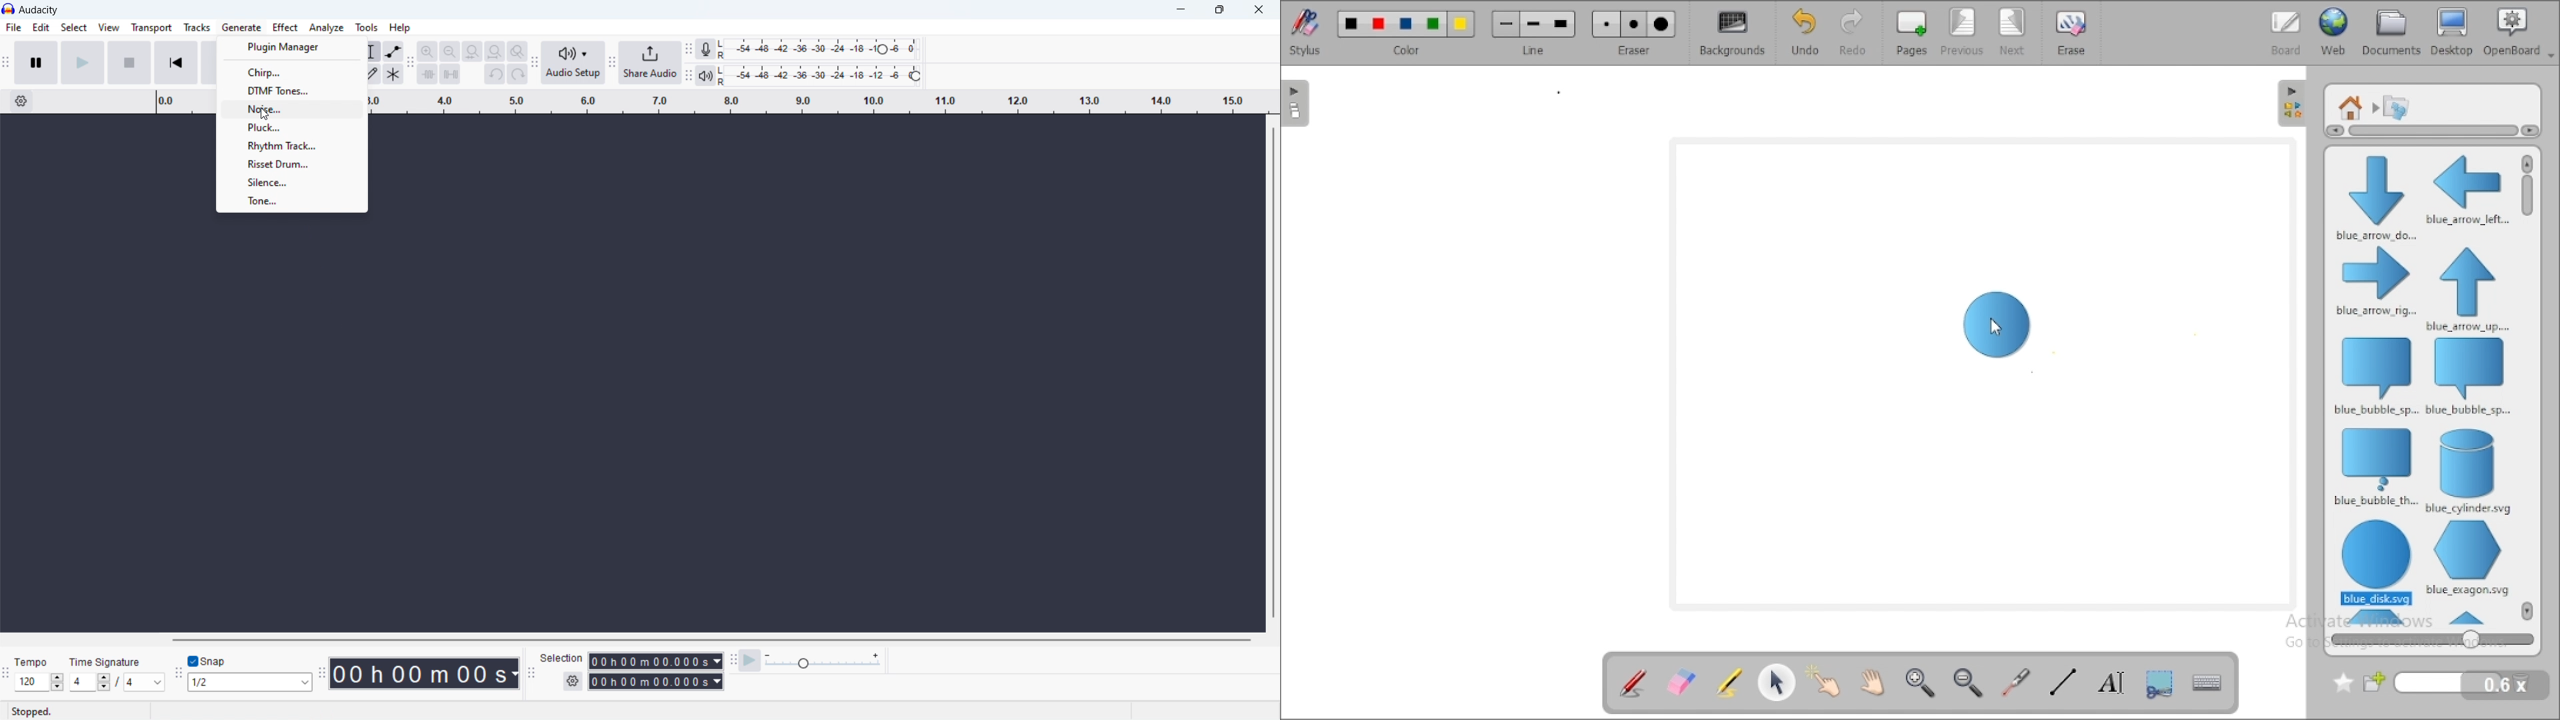 This screenshot has width=2576, height=728. What do you see at coordinates (517, 74) in the screenshot?
I see `redo` at bounding box center [517, 74].